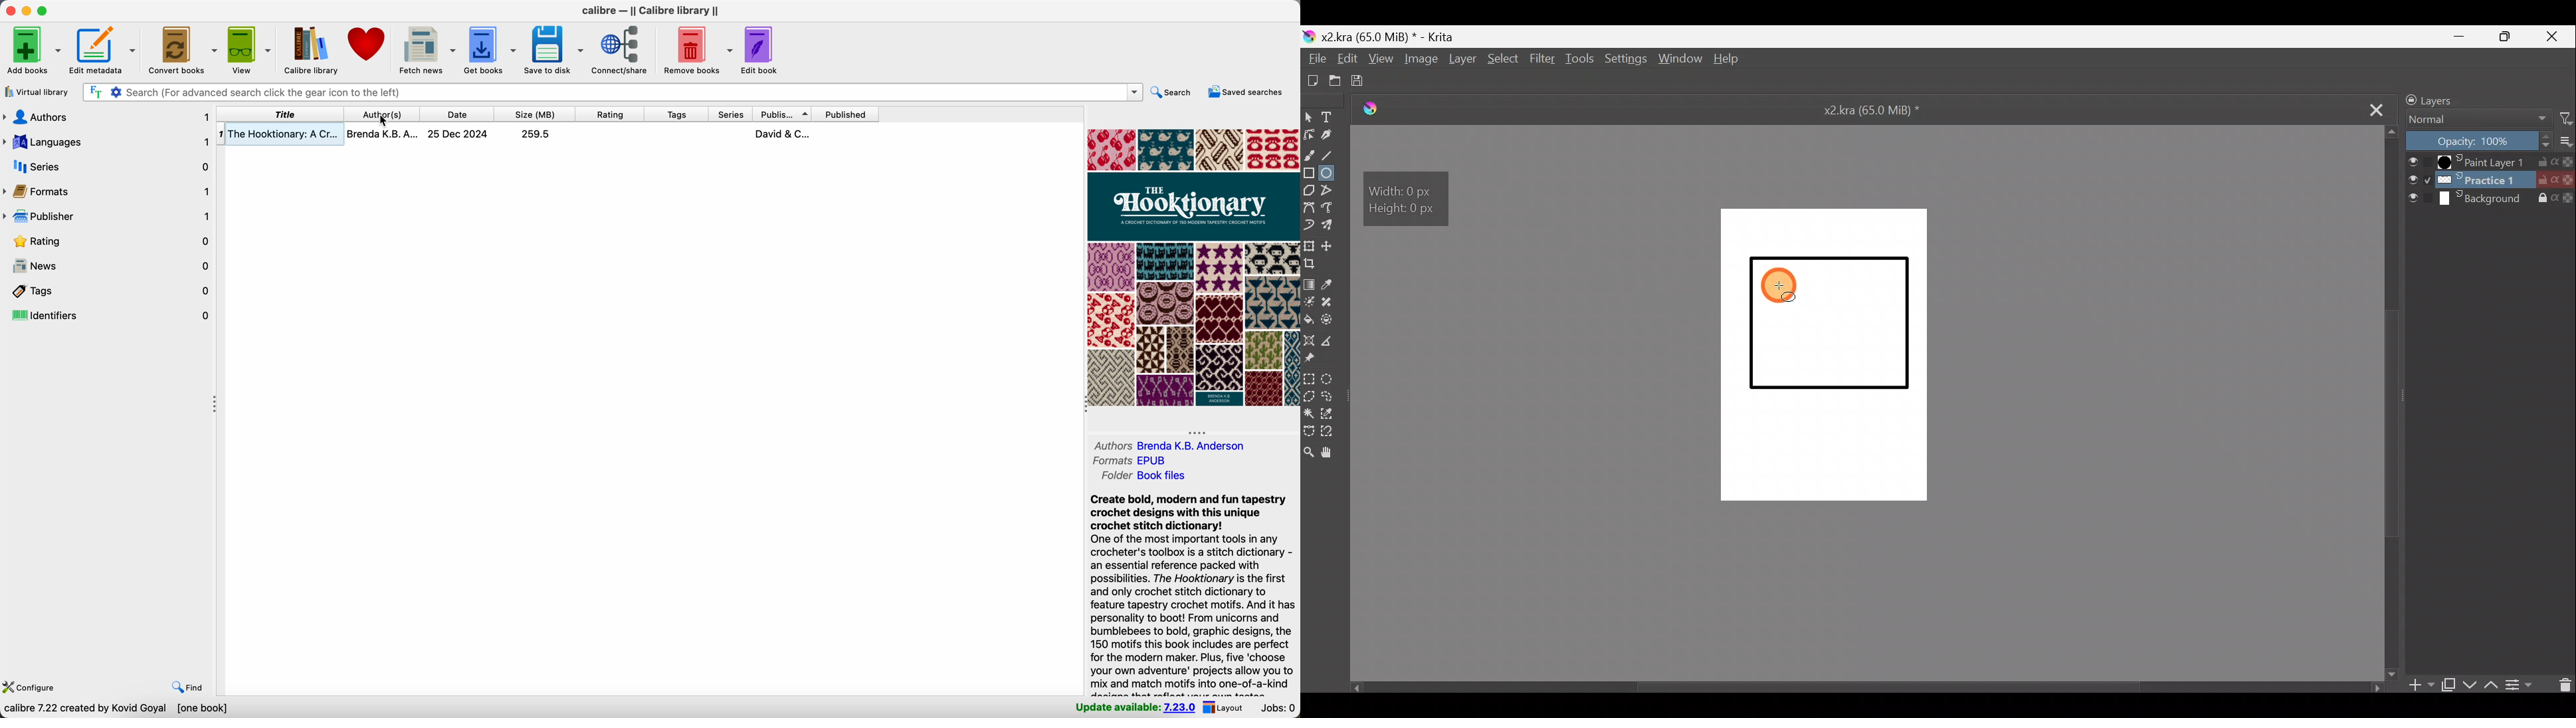  What do you see at coordinates (547, 134) in the screenshot?
I see `book` at bounding box center [547, 134].